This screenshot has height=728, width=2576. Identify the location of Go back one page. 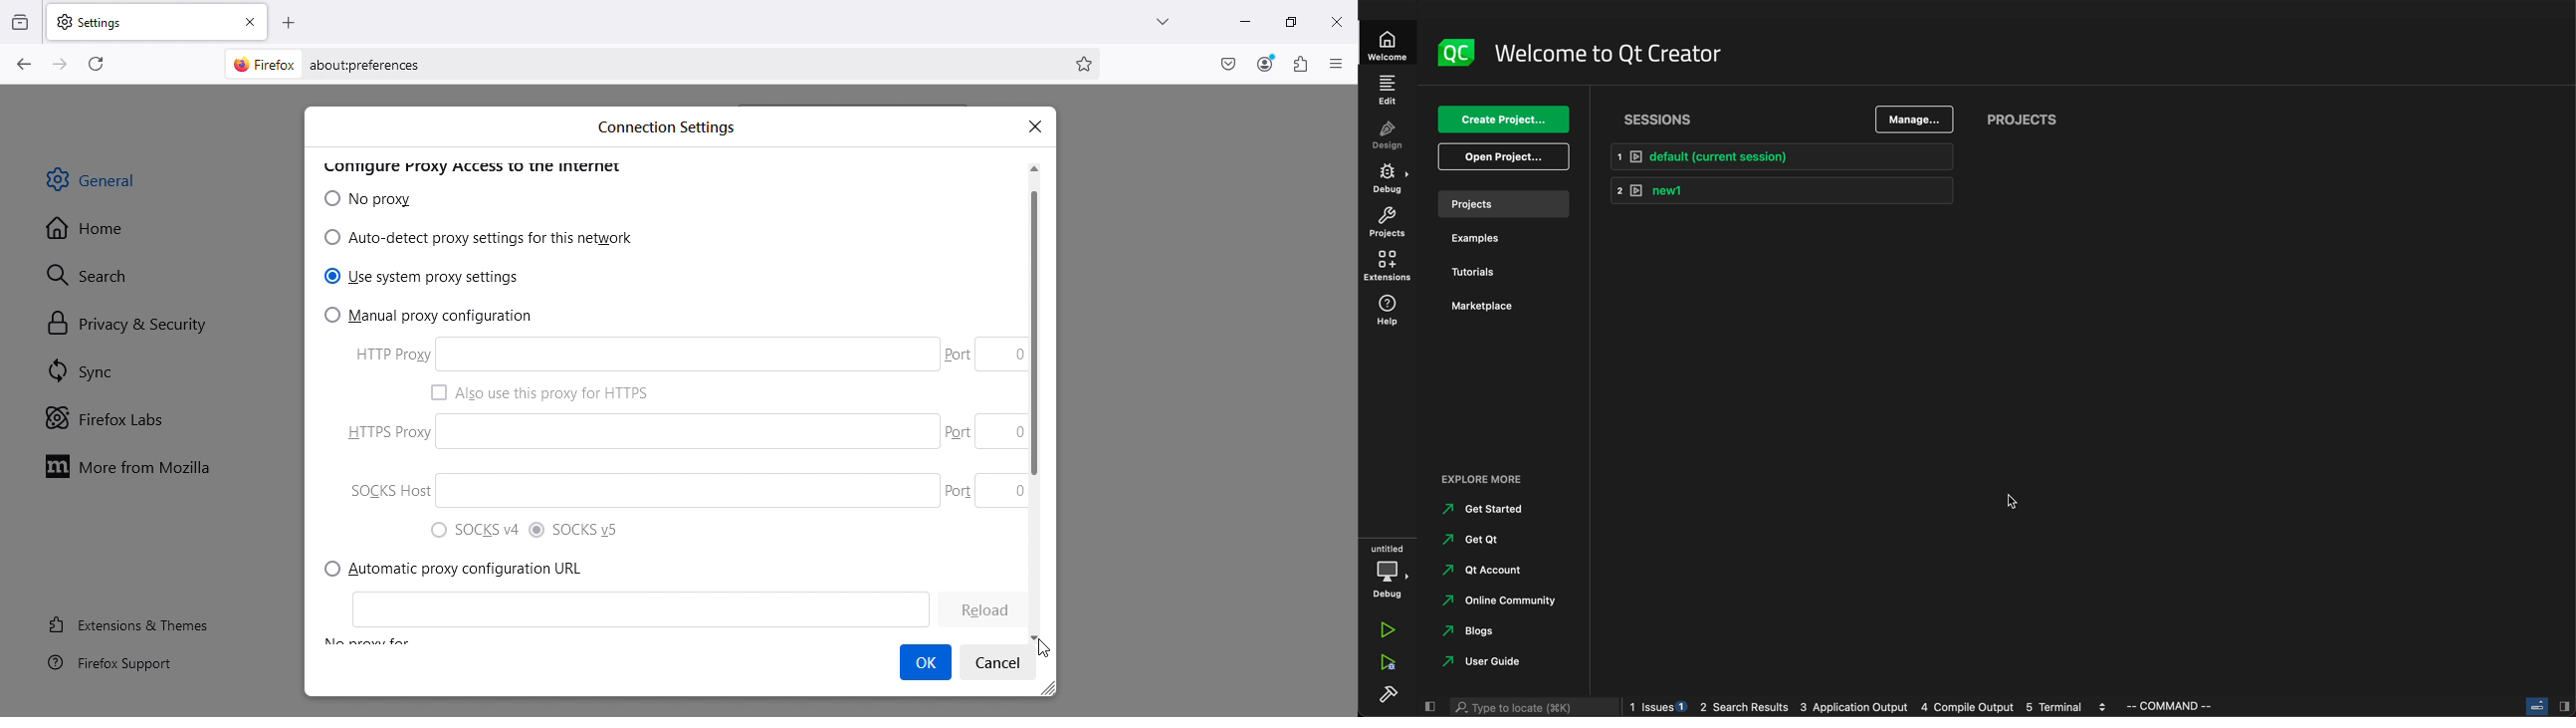
(22, 65).